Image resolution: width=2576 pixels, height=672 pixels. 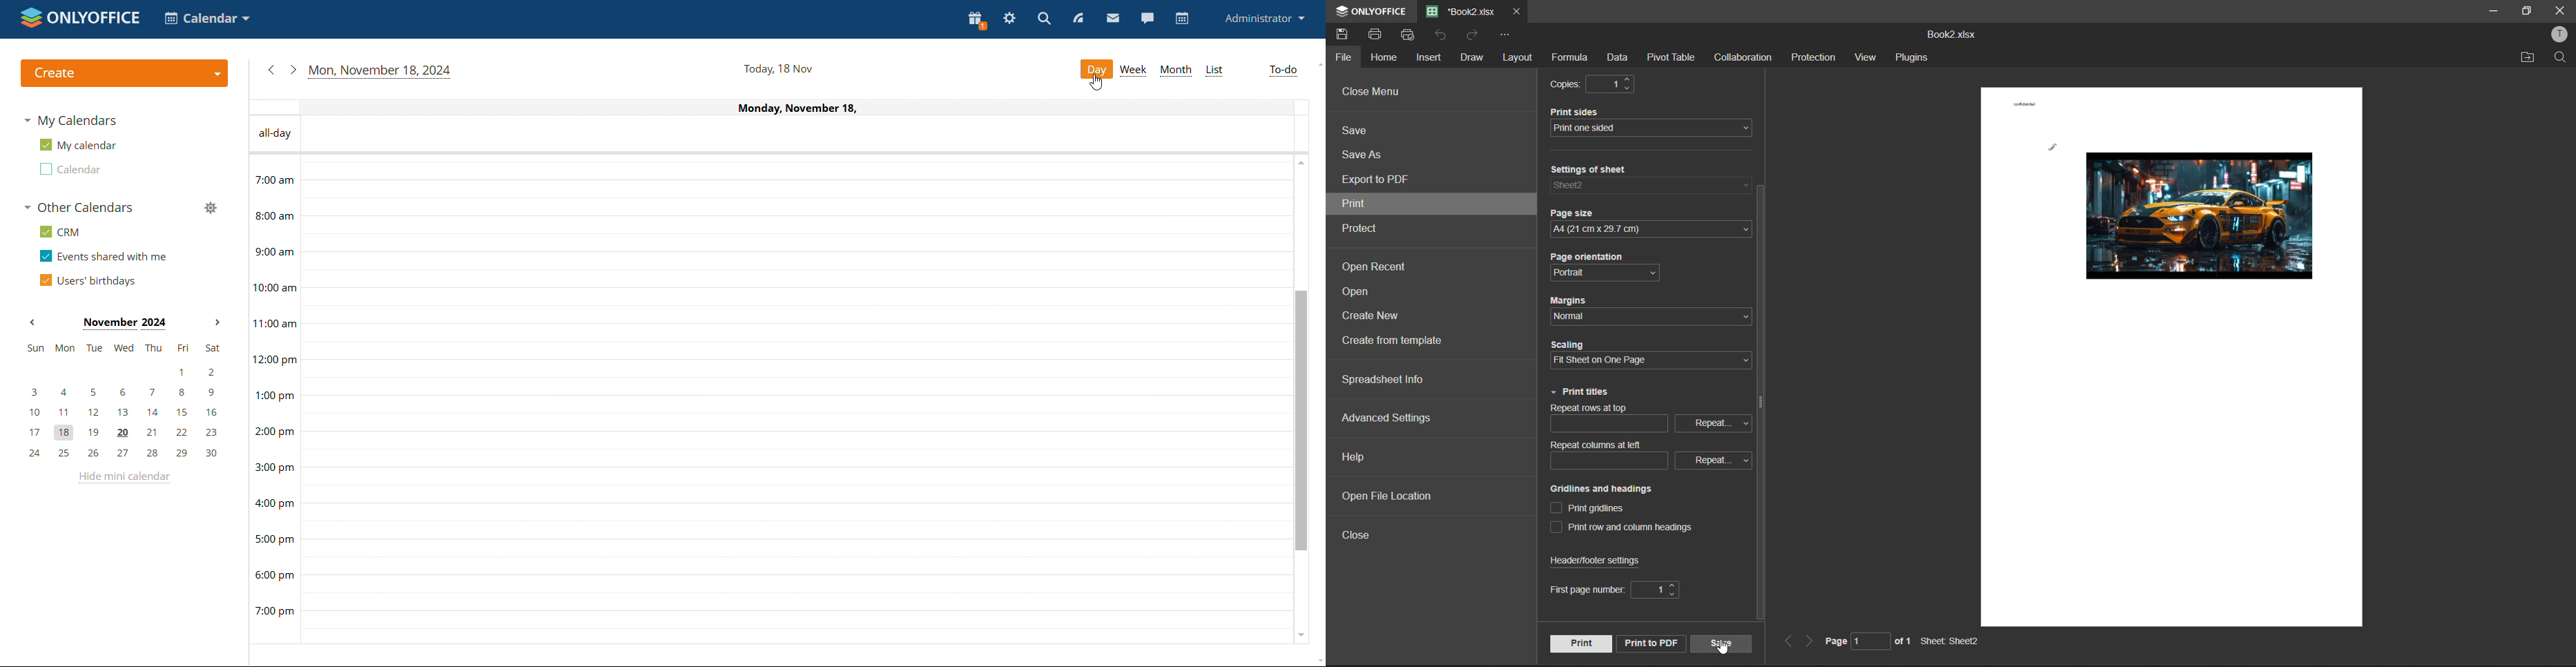 I want to click on repeat columns at top, so click(x=1647, y=421).